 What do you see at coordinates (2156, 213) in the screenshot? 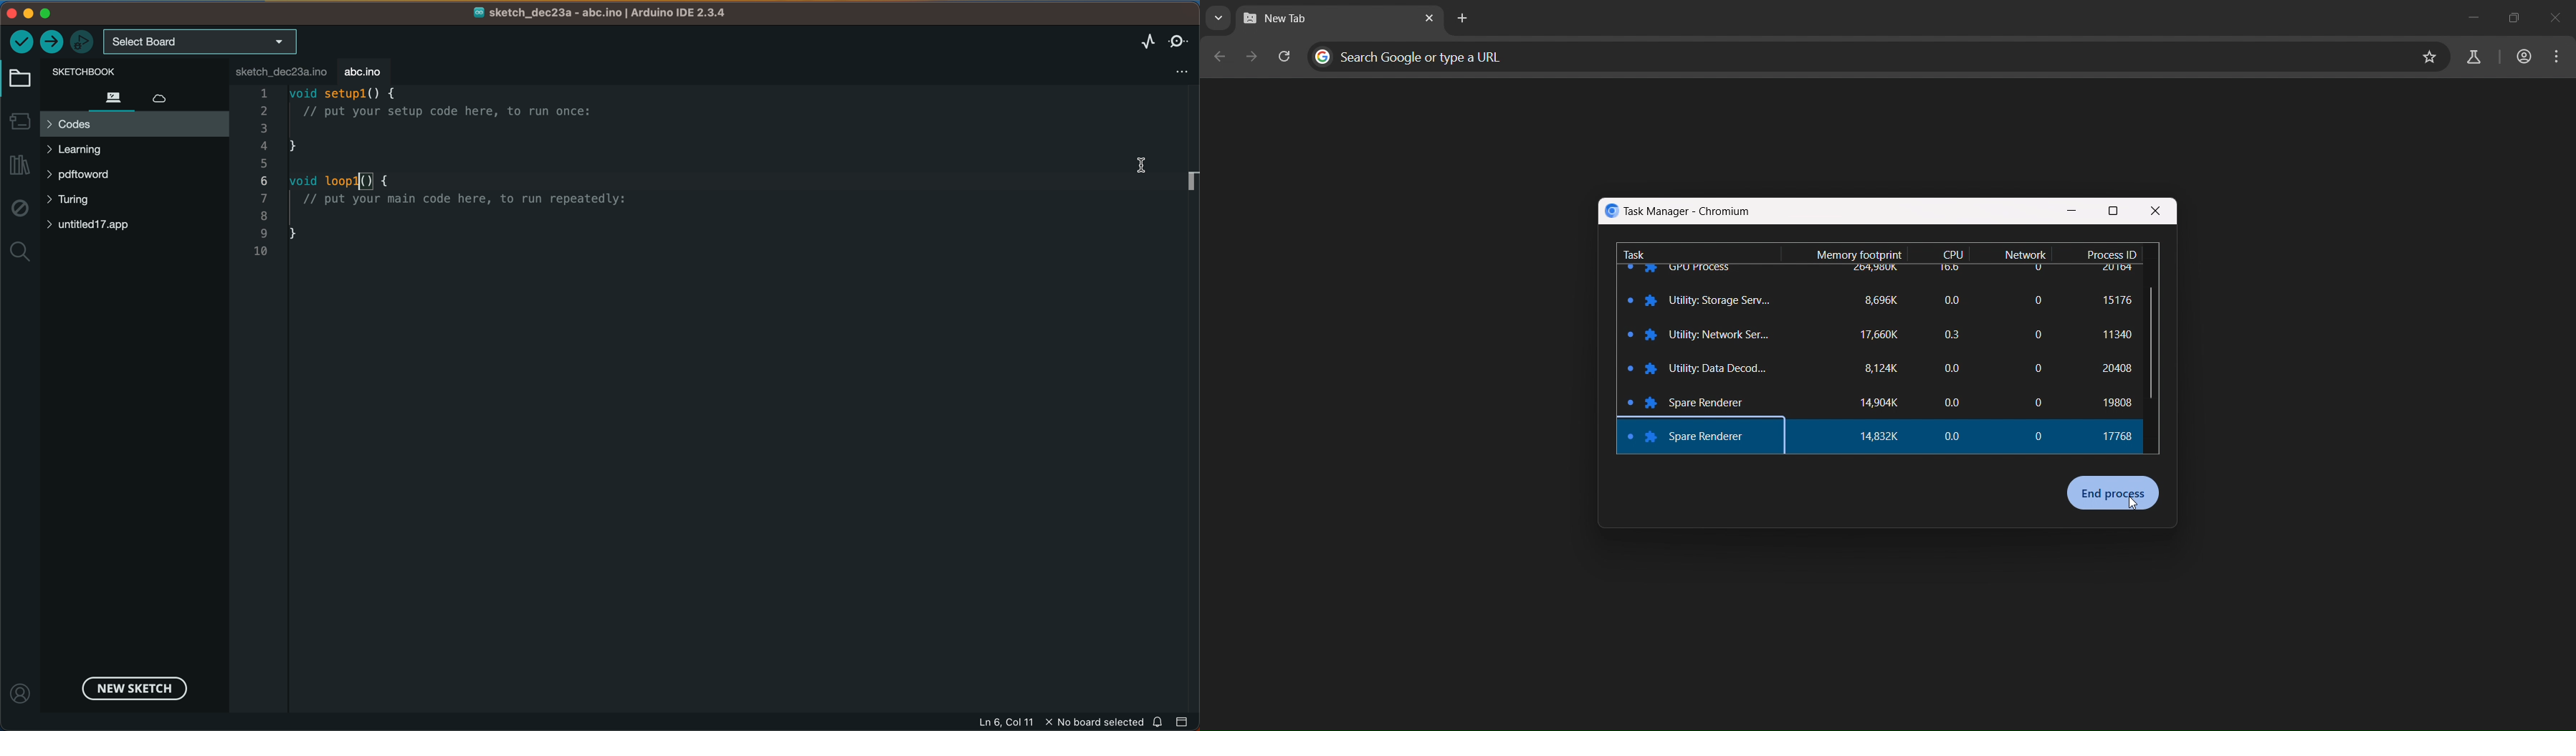
I see `close` at bounding box center [2156, 213].